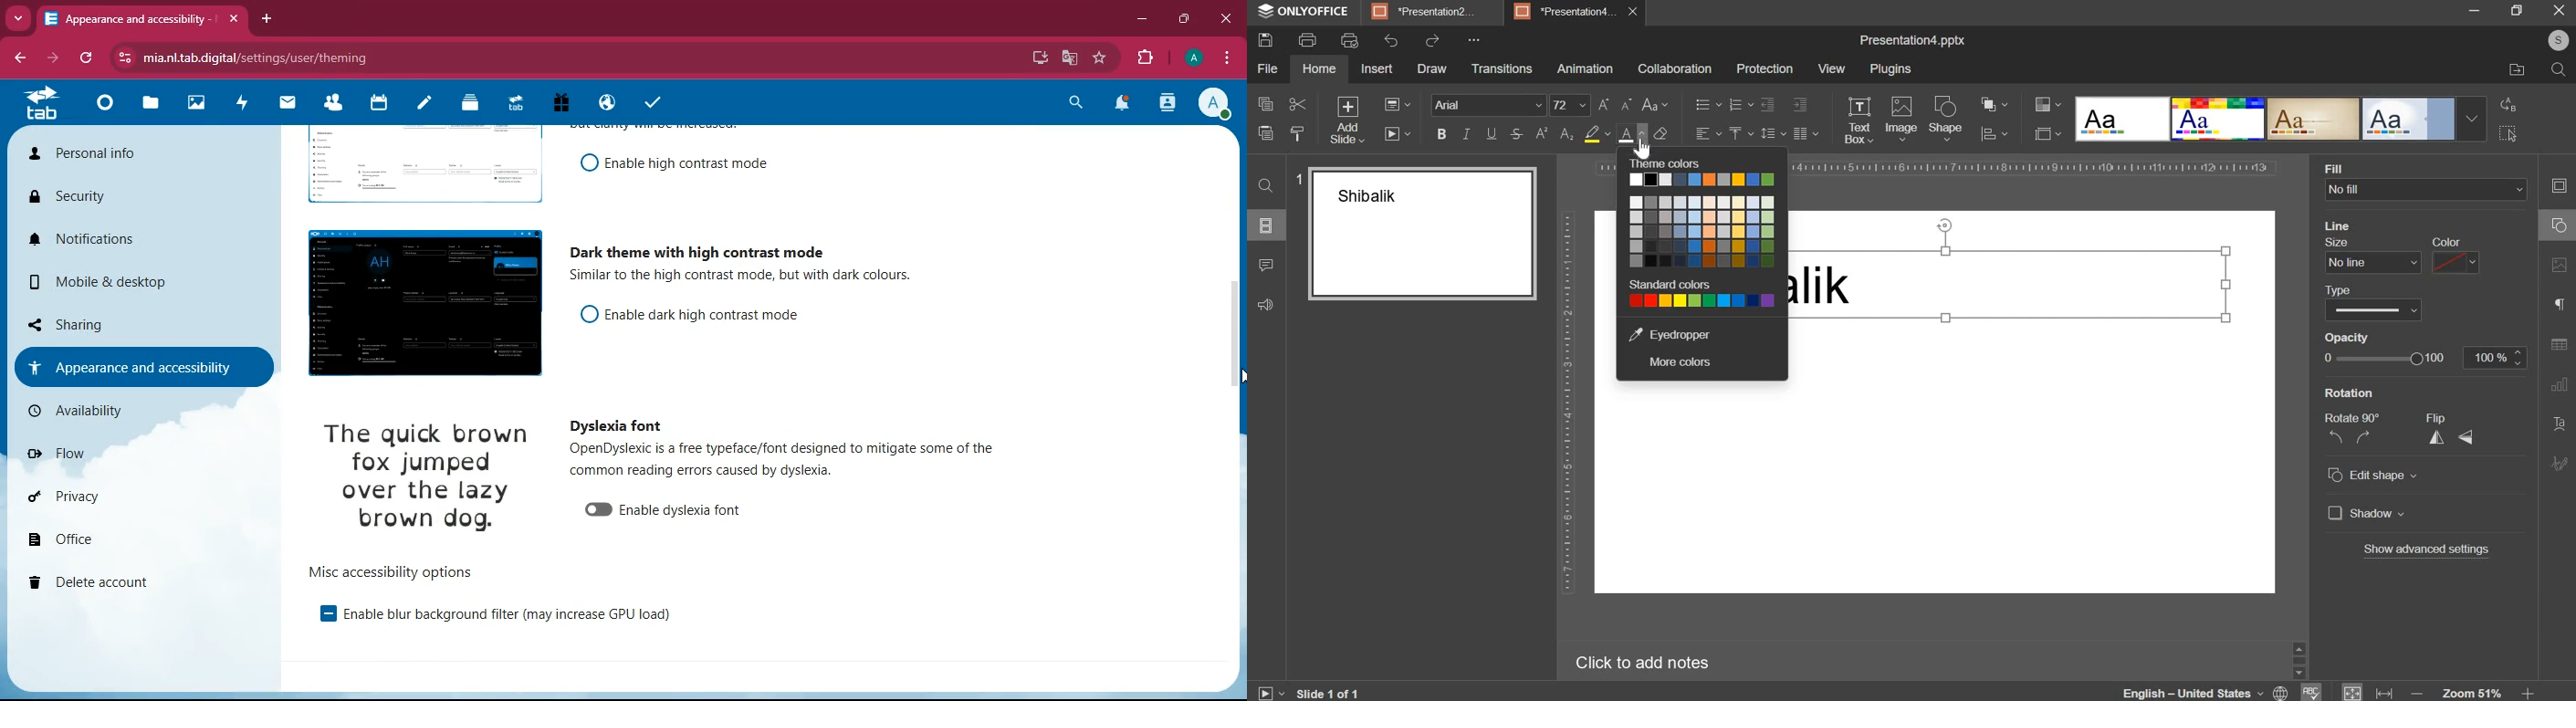  Describe the element at coordinates (1297, 104) in the screenshot. I see `cut` at that location.